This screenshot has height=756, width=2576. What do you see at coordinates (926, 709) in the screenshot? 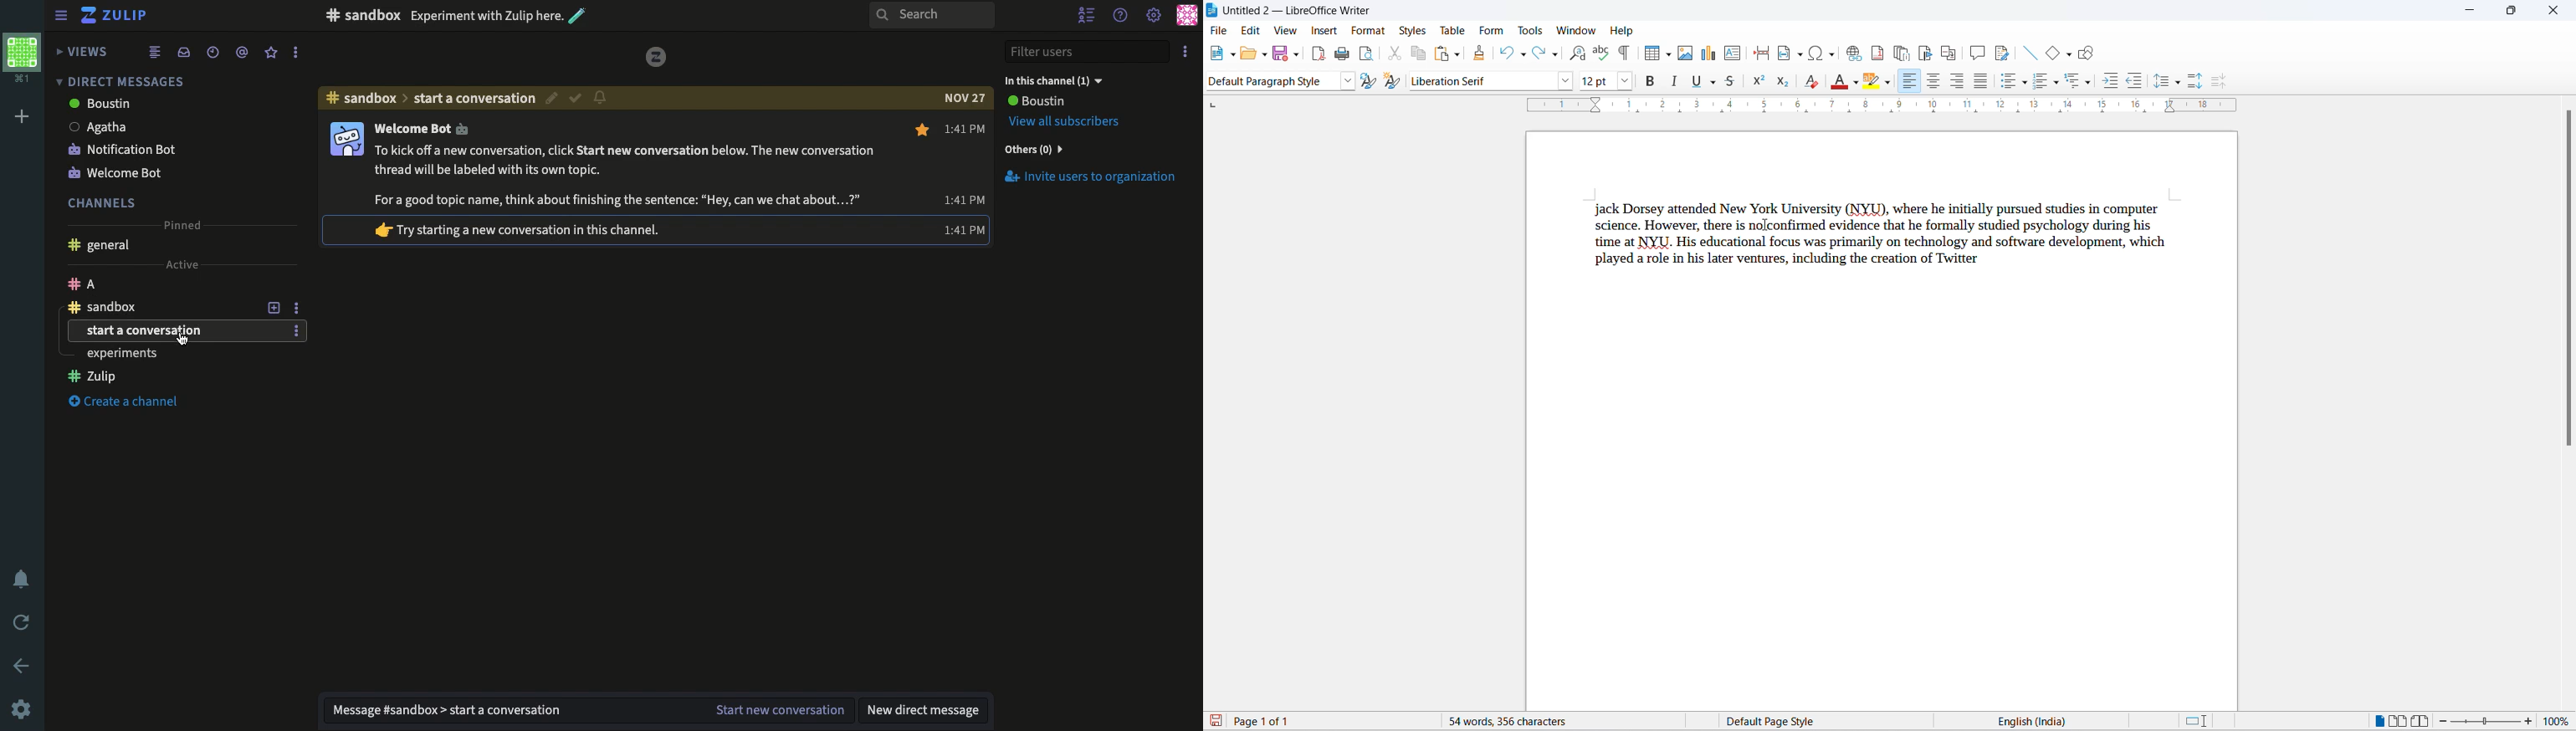
I see `New DM` at bounding box center [926, 709].